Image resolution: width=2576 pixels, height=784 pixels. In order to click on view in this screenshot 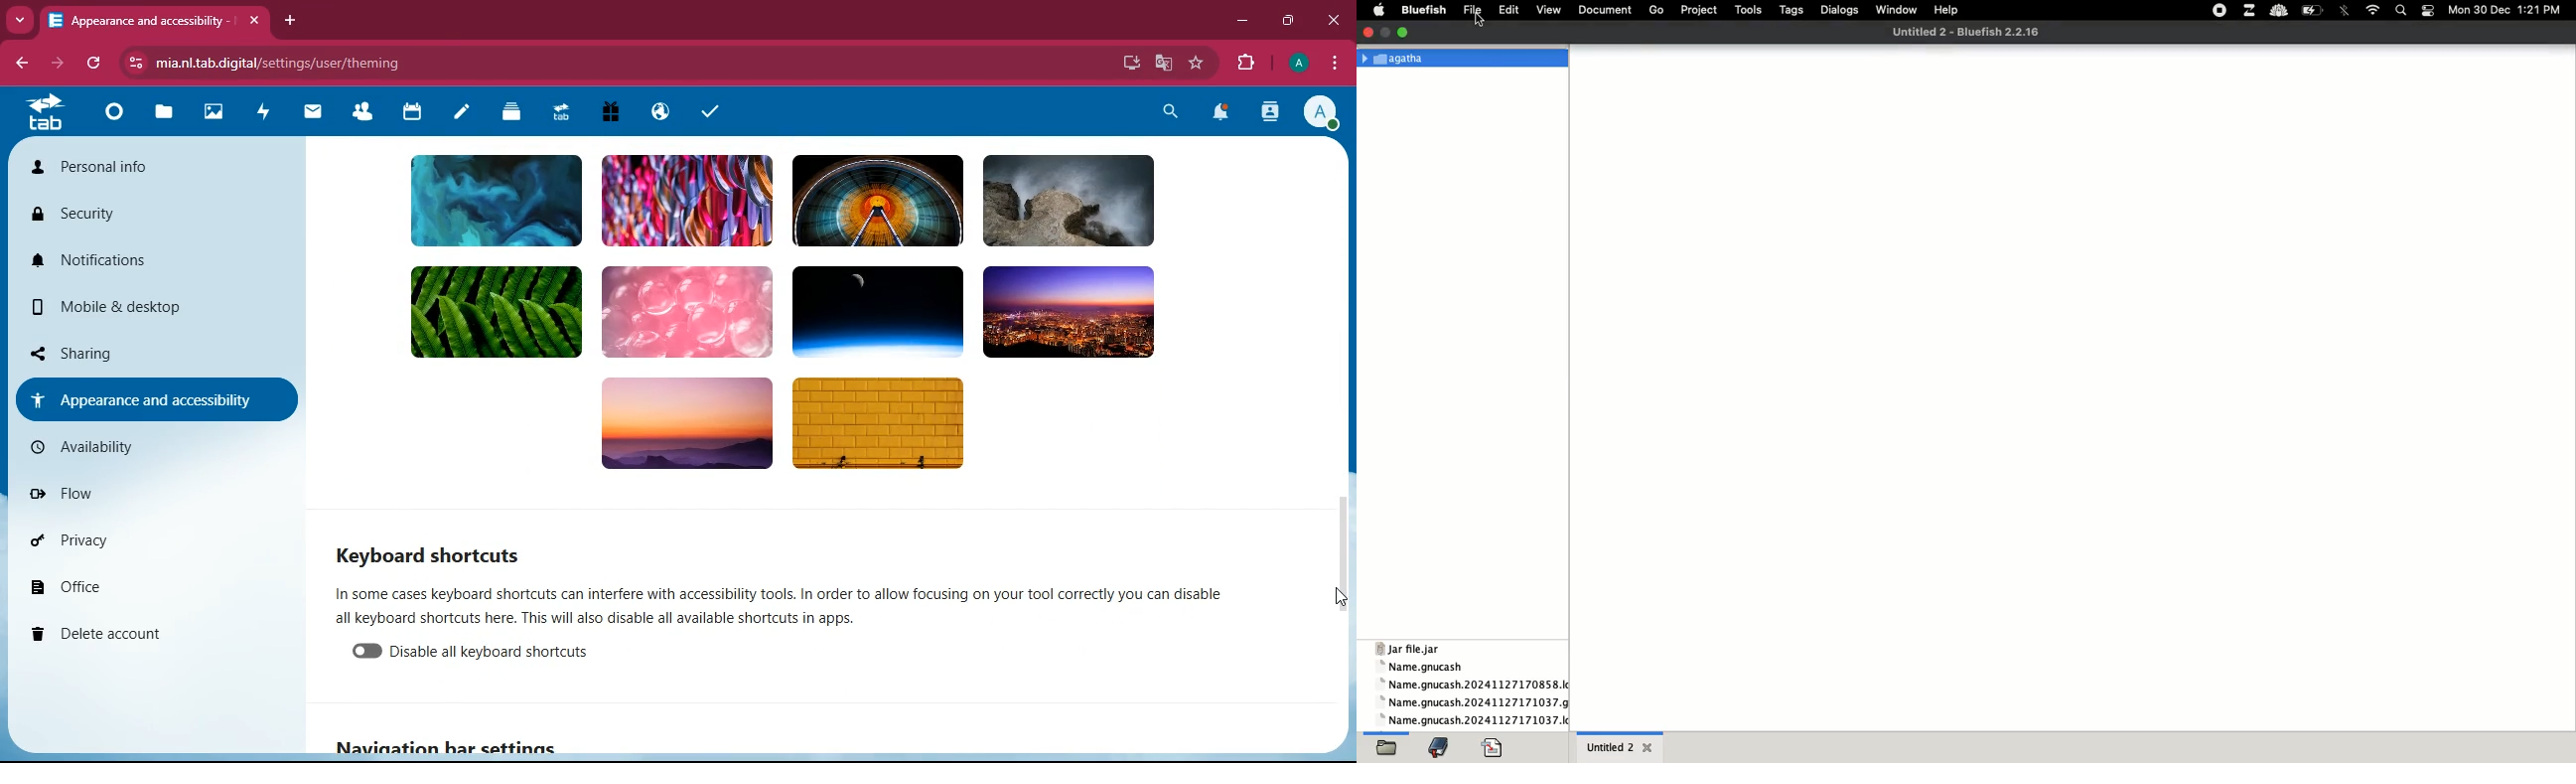, I will do `click(1551, 11)`.